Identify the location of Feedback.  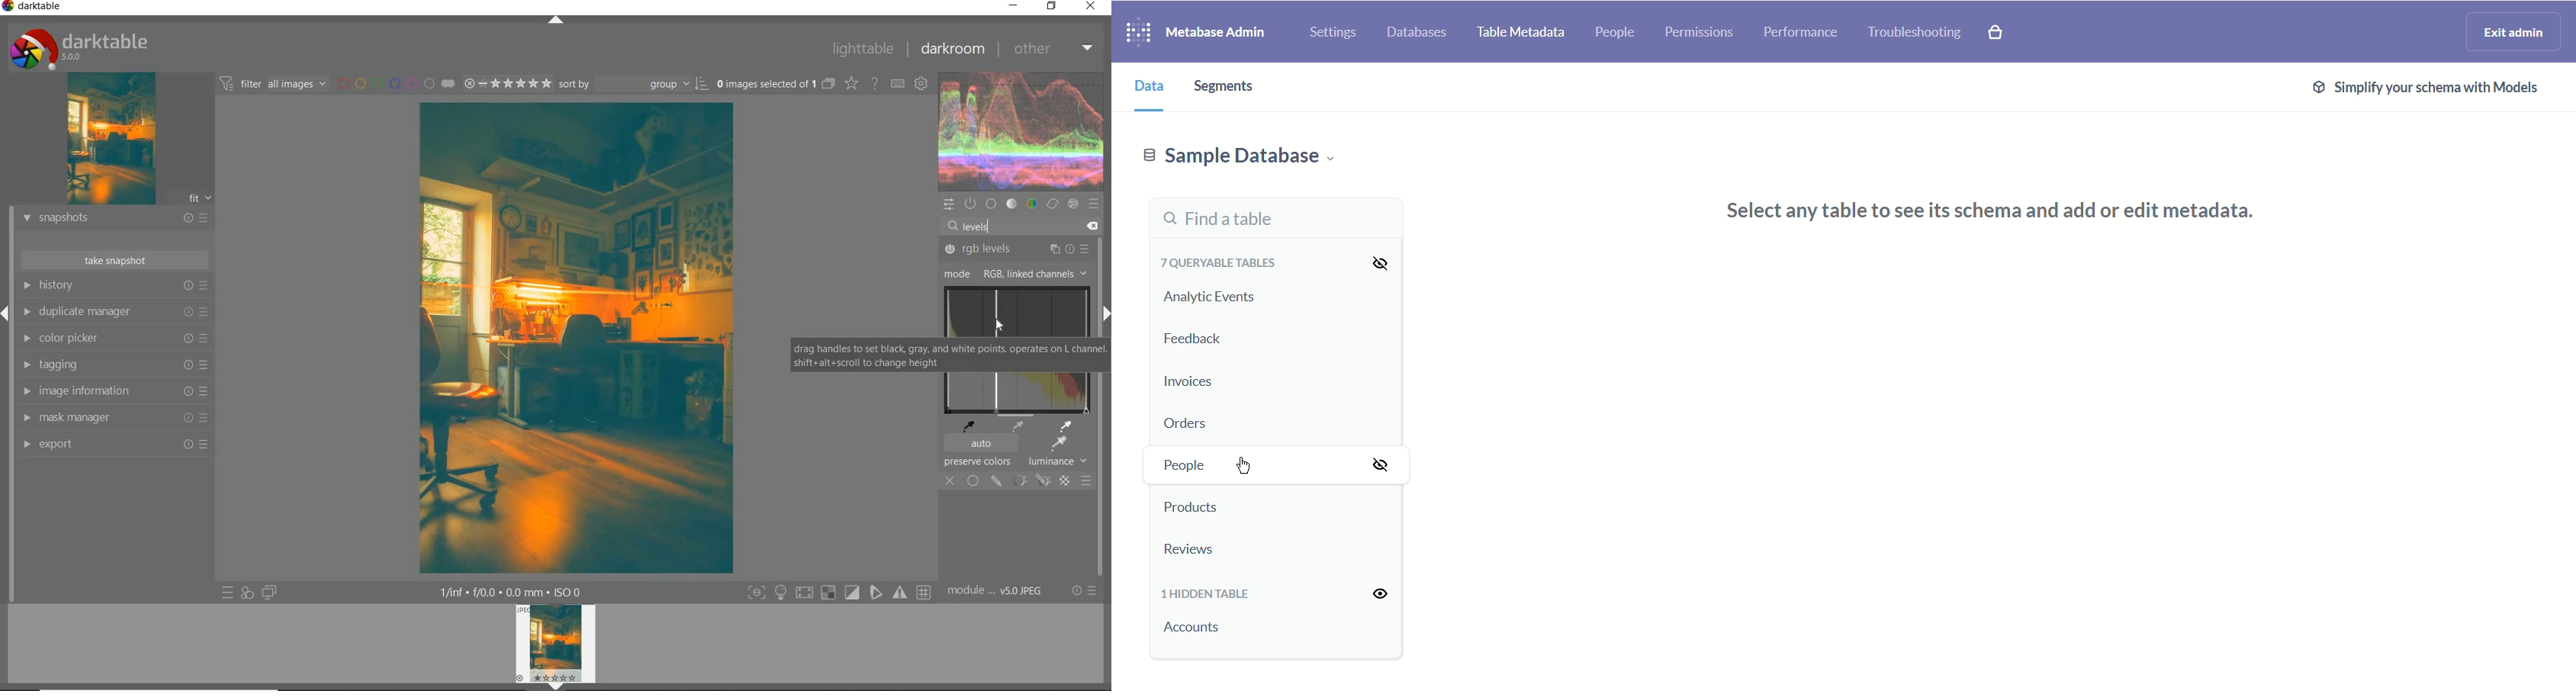
(1195, 339).